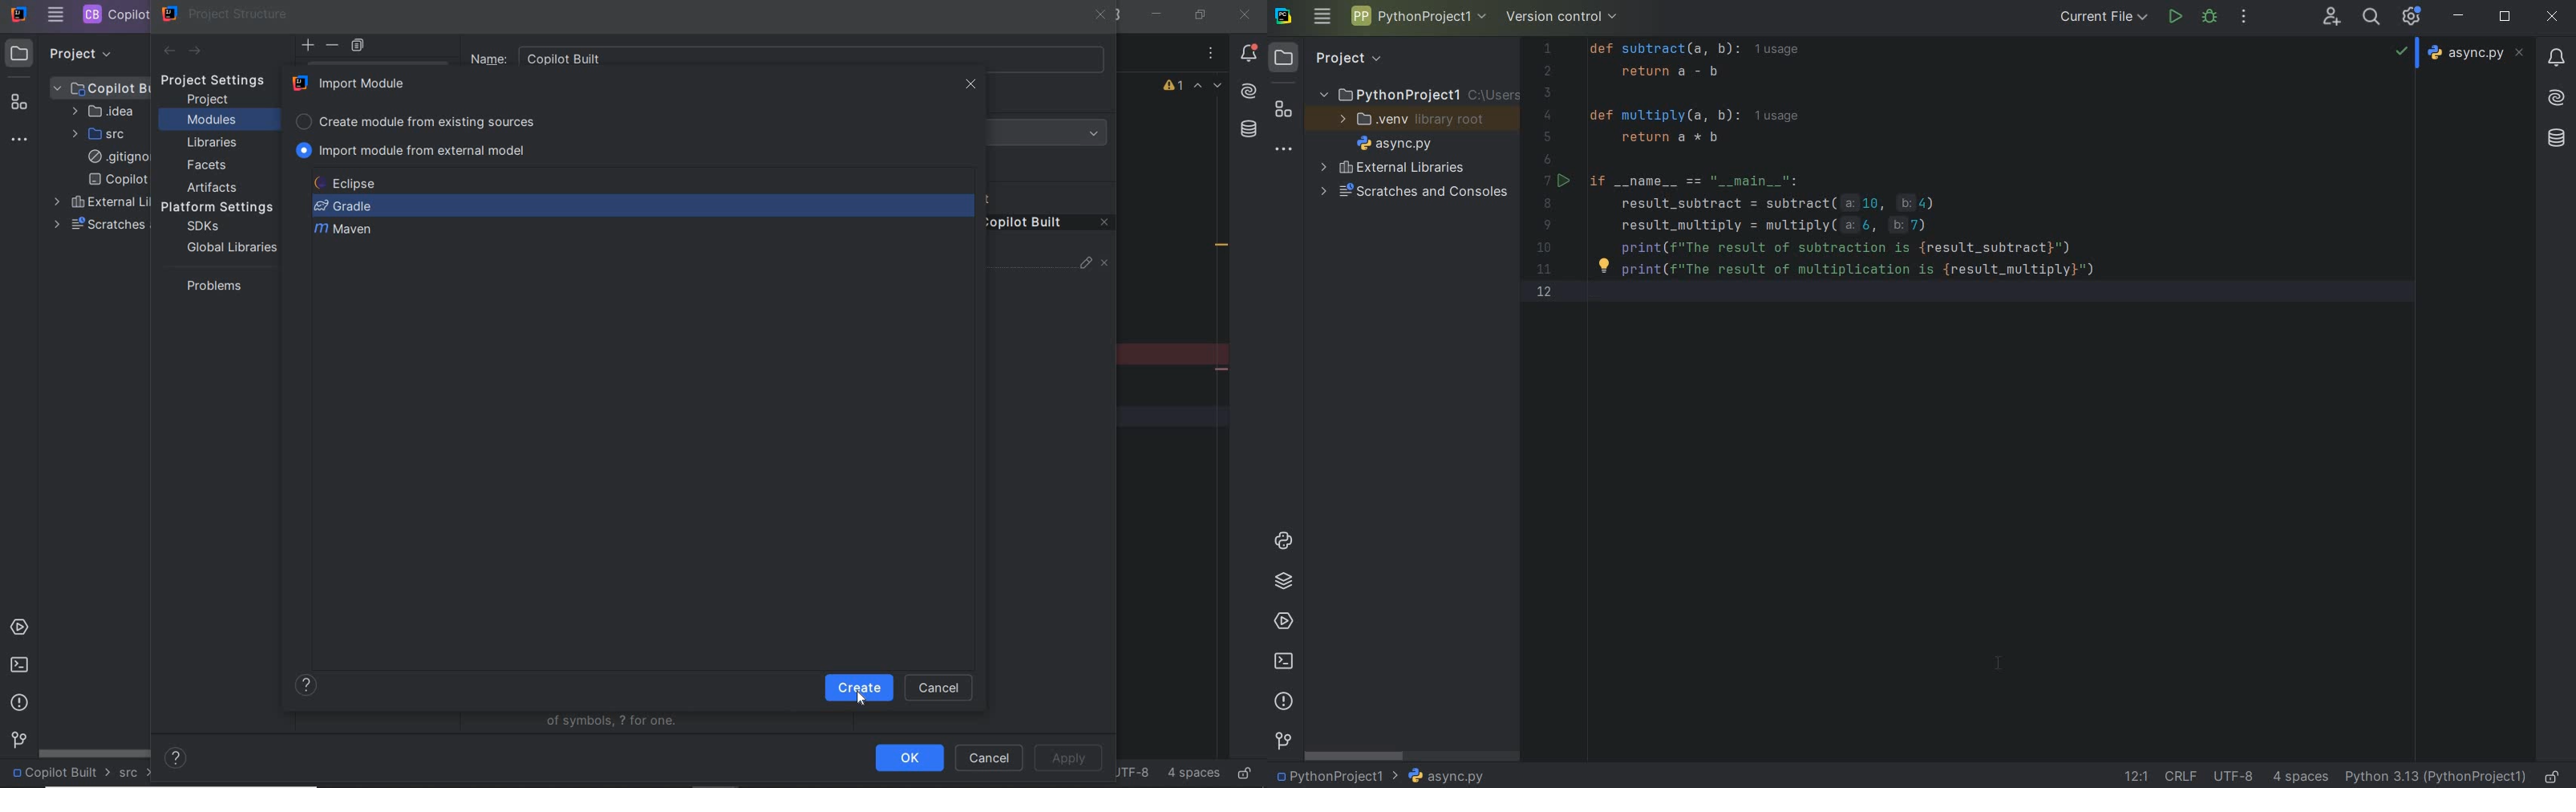 The image size is (2576, 812). I want to click on , so click(2557, 95).